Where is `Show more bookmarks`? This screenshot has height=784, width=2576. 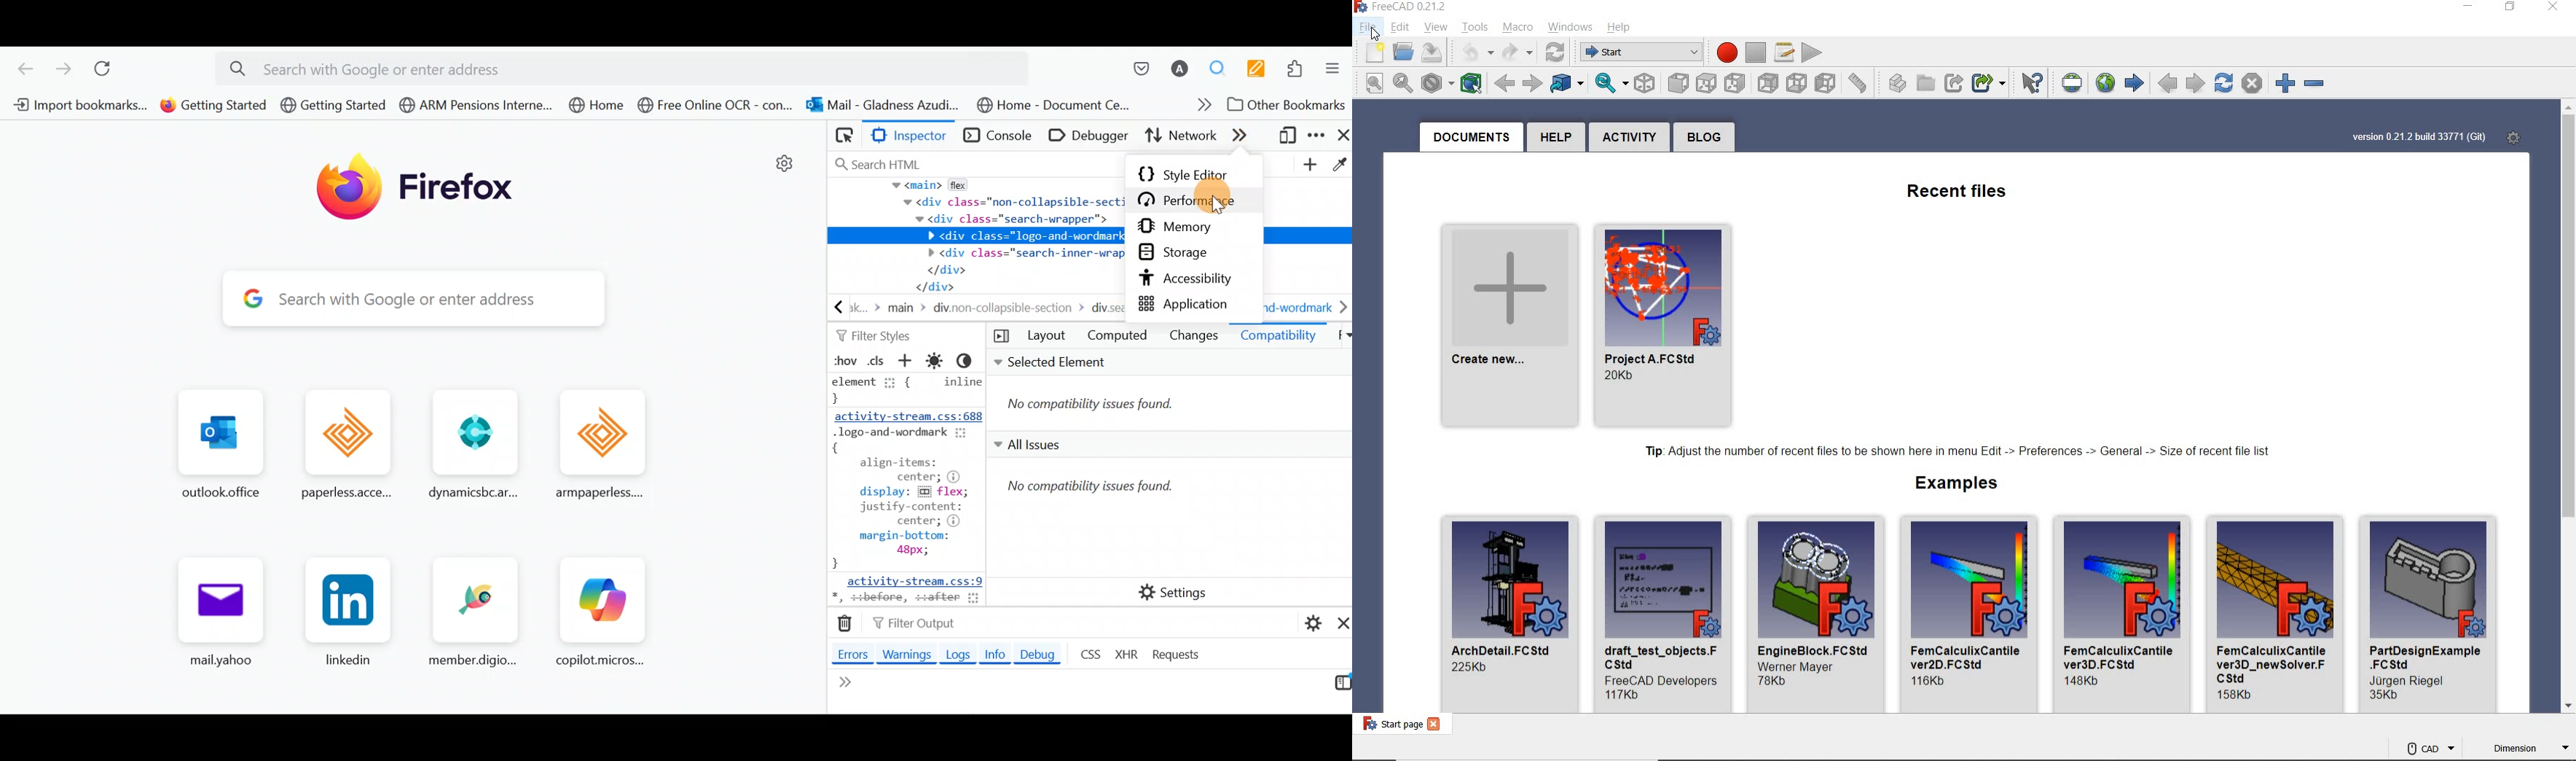 Show more bookmarks is located at coordinates (1199, 108).